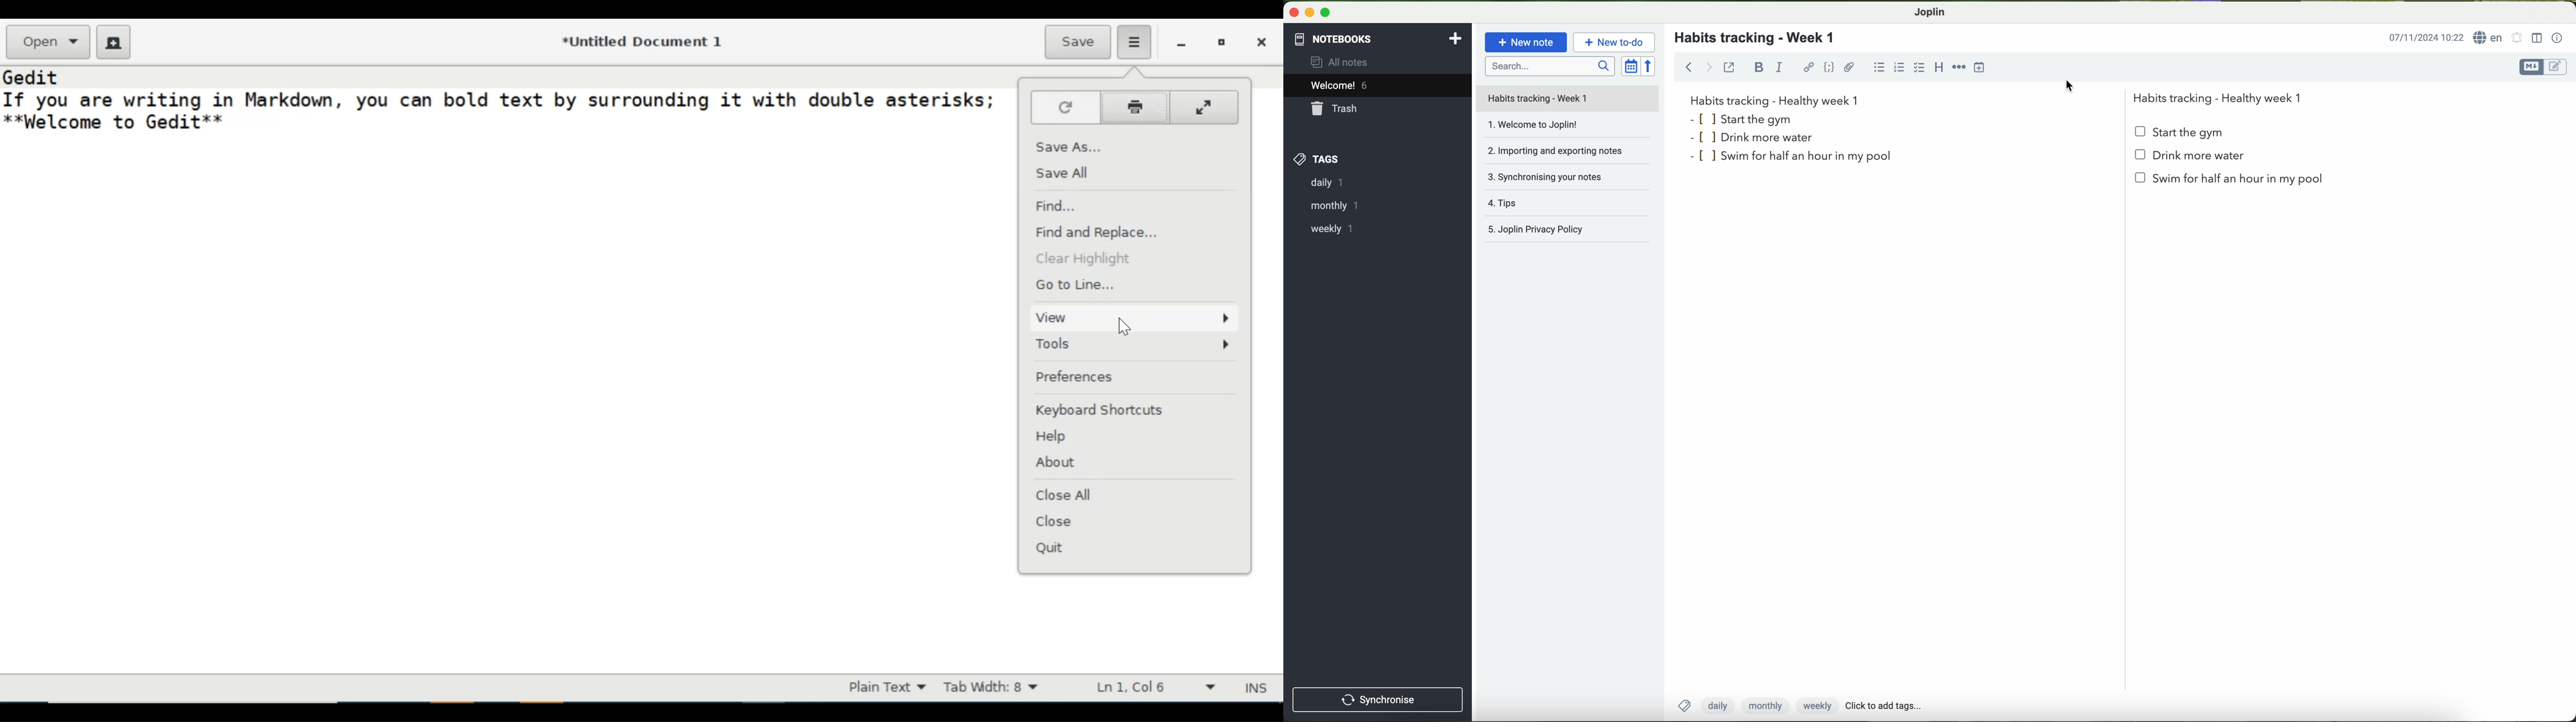 This screenshot has height=728, width=2576. What do you see at coordinates (1685, 705) in the screenshot?
I see `Tag symbol` at bounding box center [1685, 705].